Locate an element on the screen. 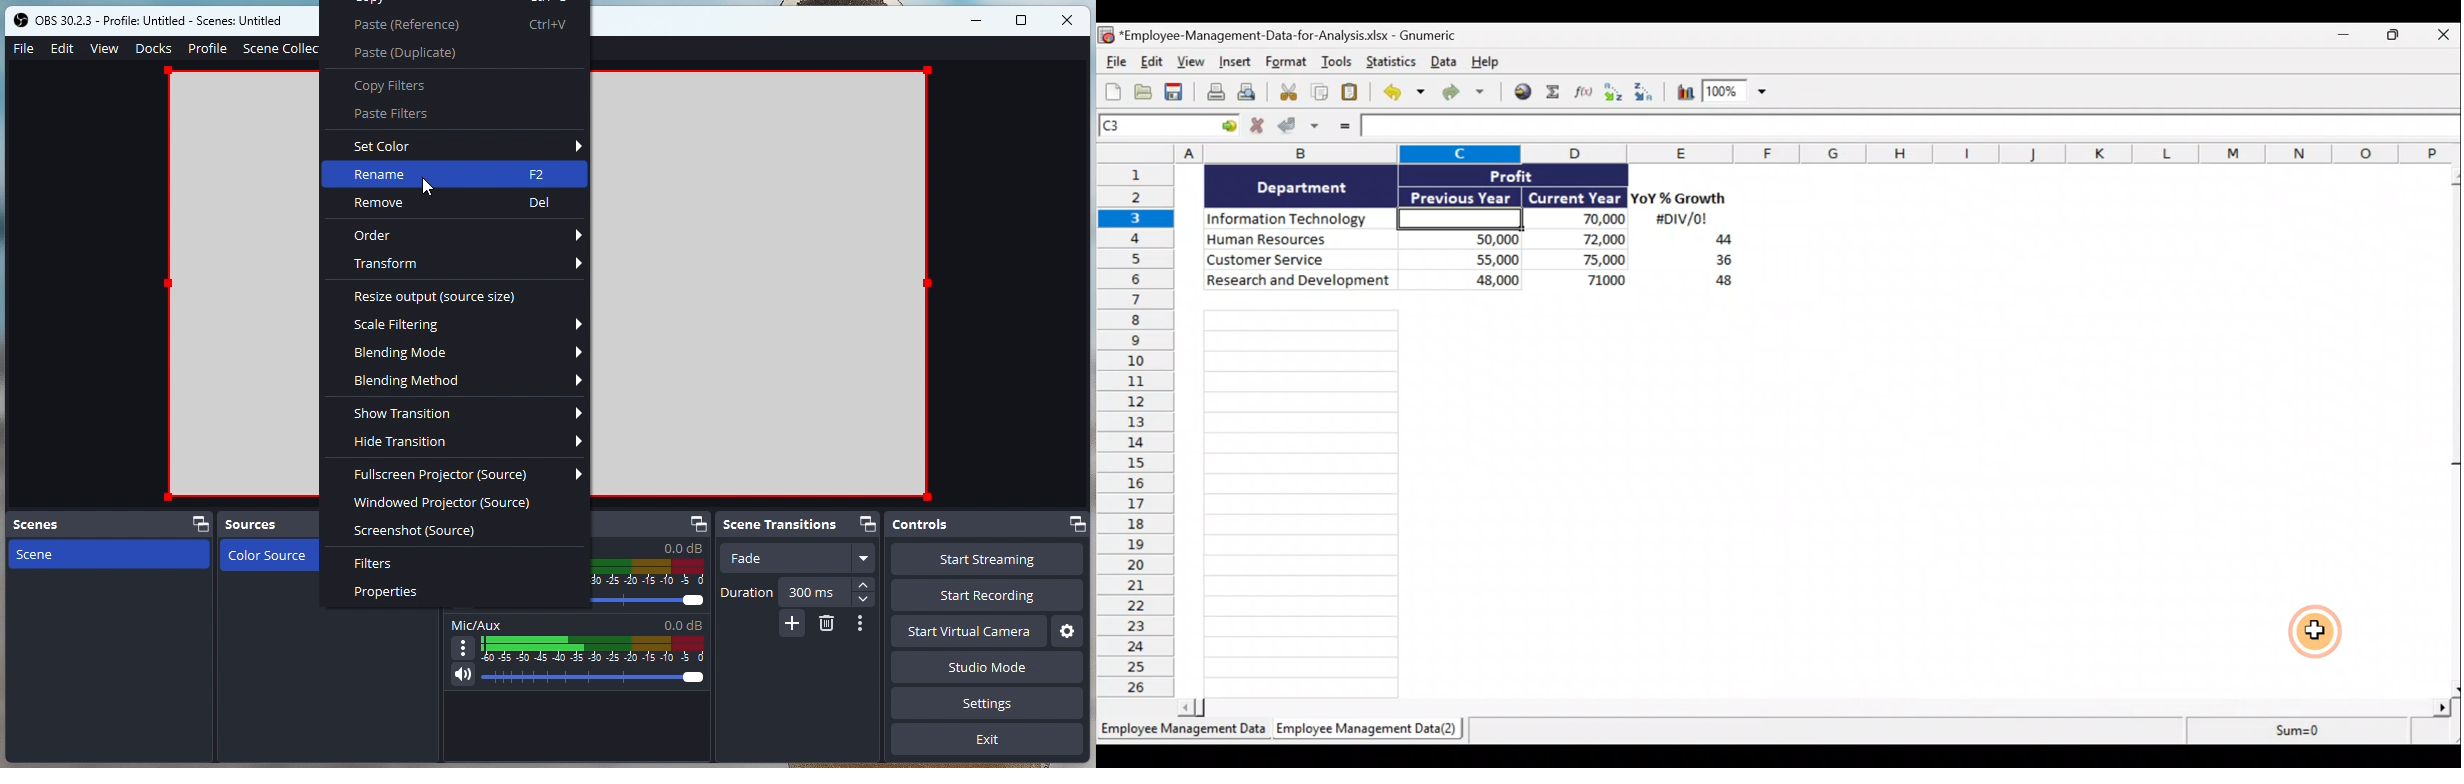 The height and width of the screenshot is (784, 2464). Cancel changes is located at coordinates (1257, 127).